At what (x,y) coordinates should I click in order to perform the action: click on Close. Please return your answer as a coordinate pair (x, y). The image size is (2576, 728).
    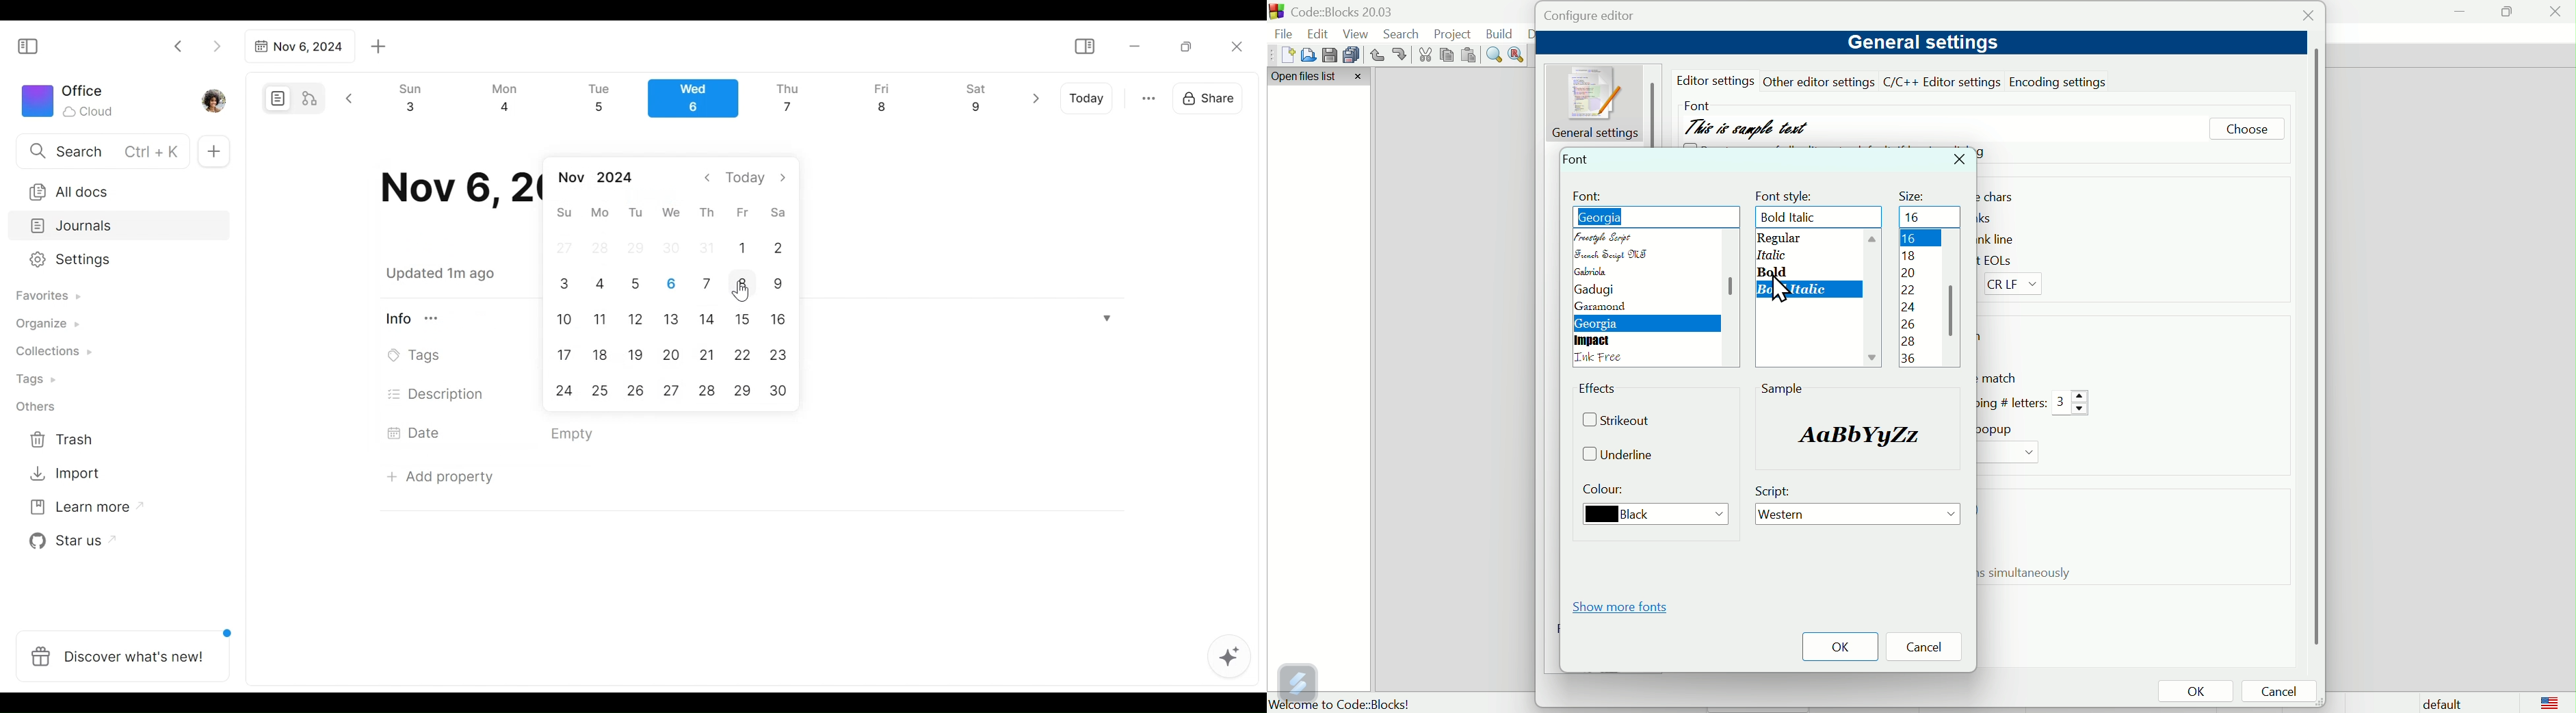
    Looking at the image, I should click on (1961, 160).